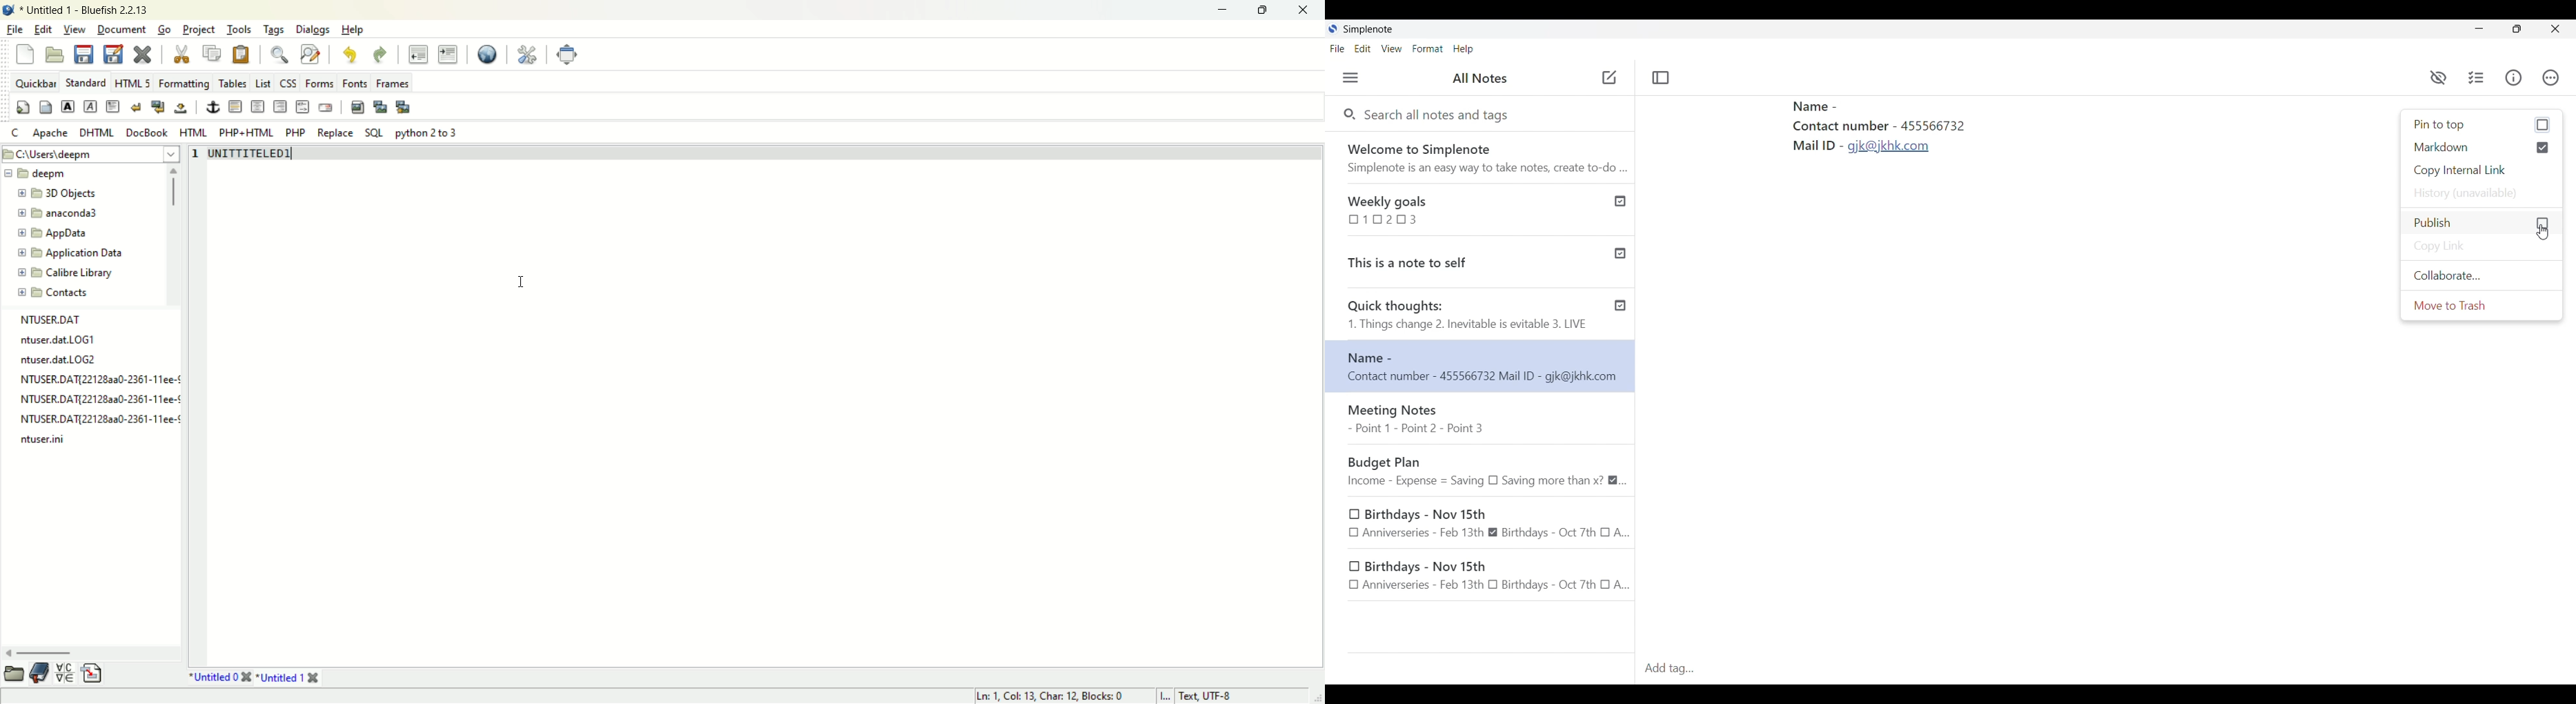  What do you see at coordinates (23, 54) in the screenshot?
I see `new` at bounding box center [23, 54].